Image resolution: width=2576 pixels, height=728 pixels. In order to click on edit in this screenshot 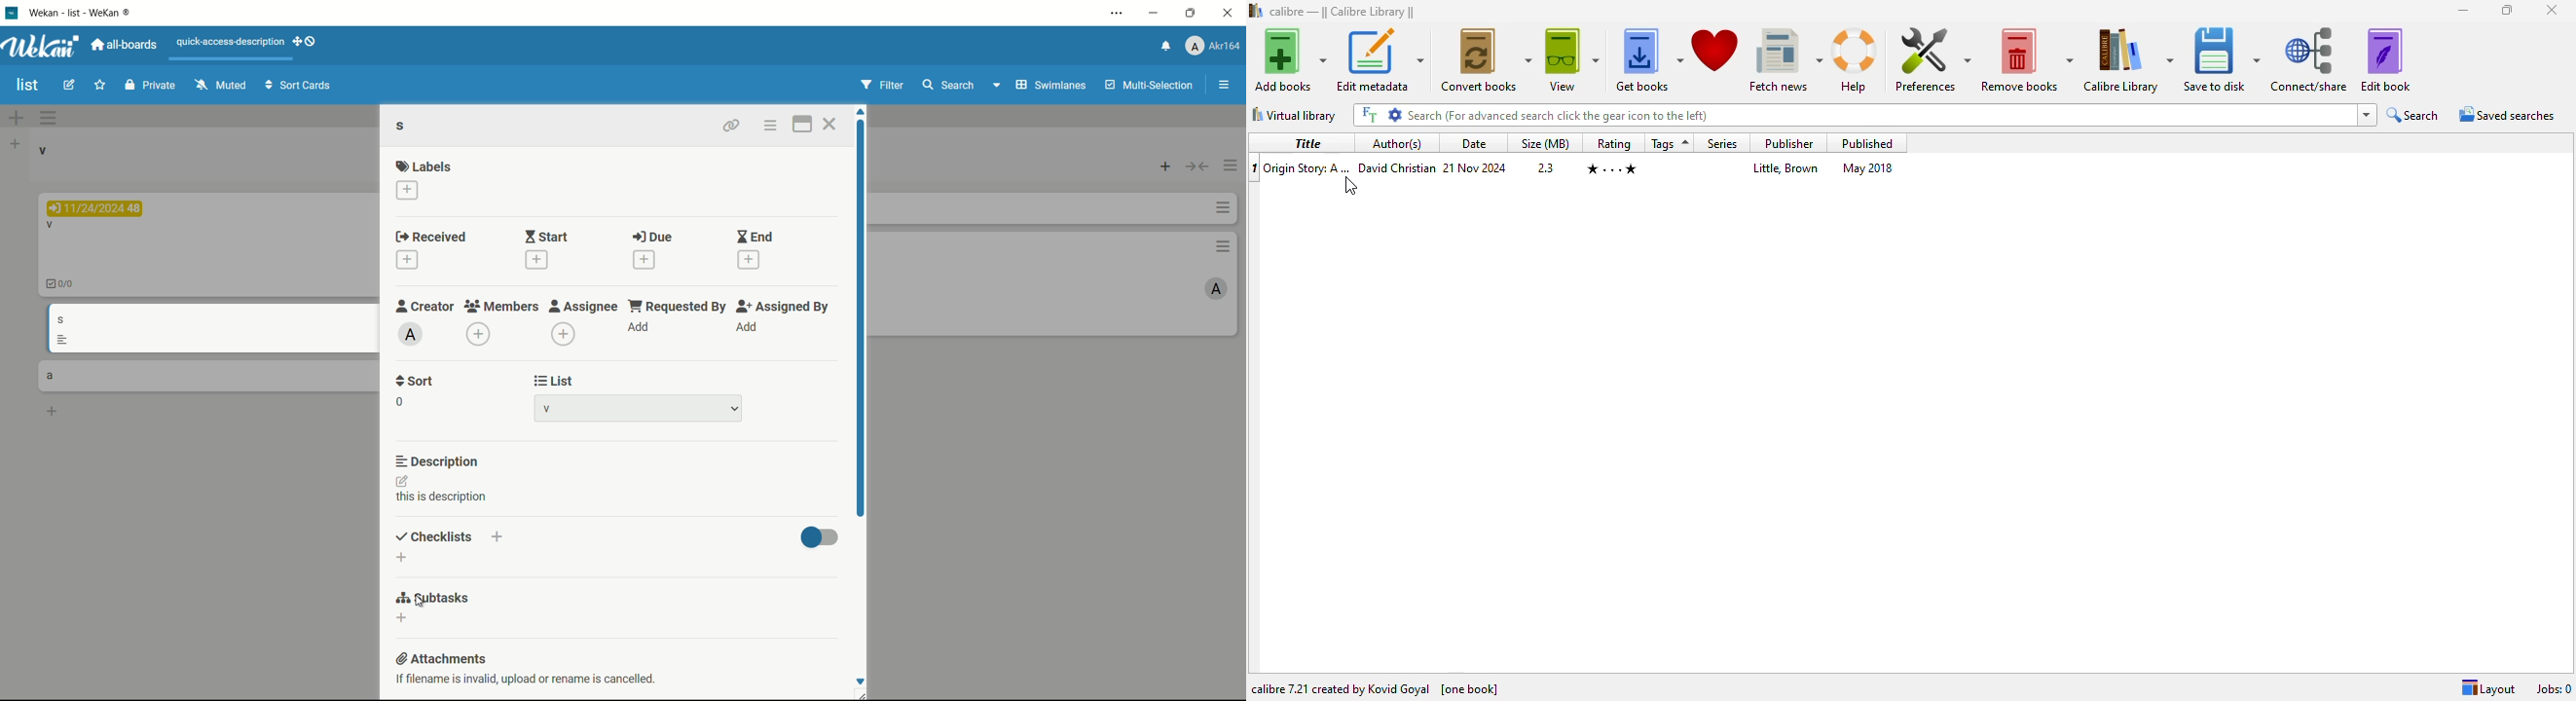, I will do `click(69, 86)`.